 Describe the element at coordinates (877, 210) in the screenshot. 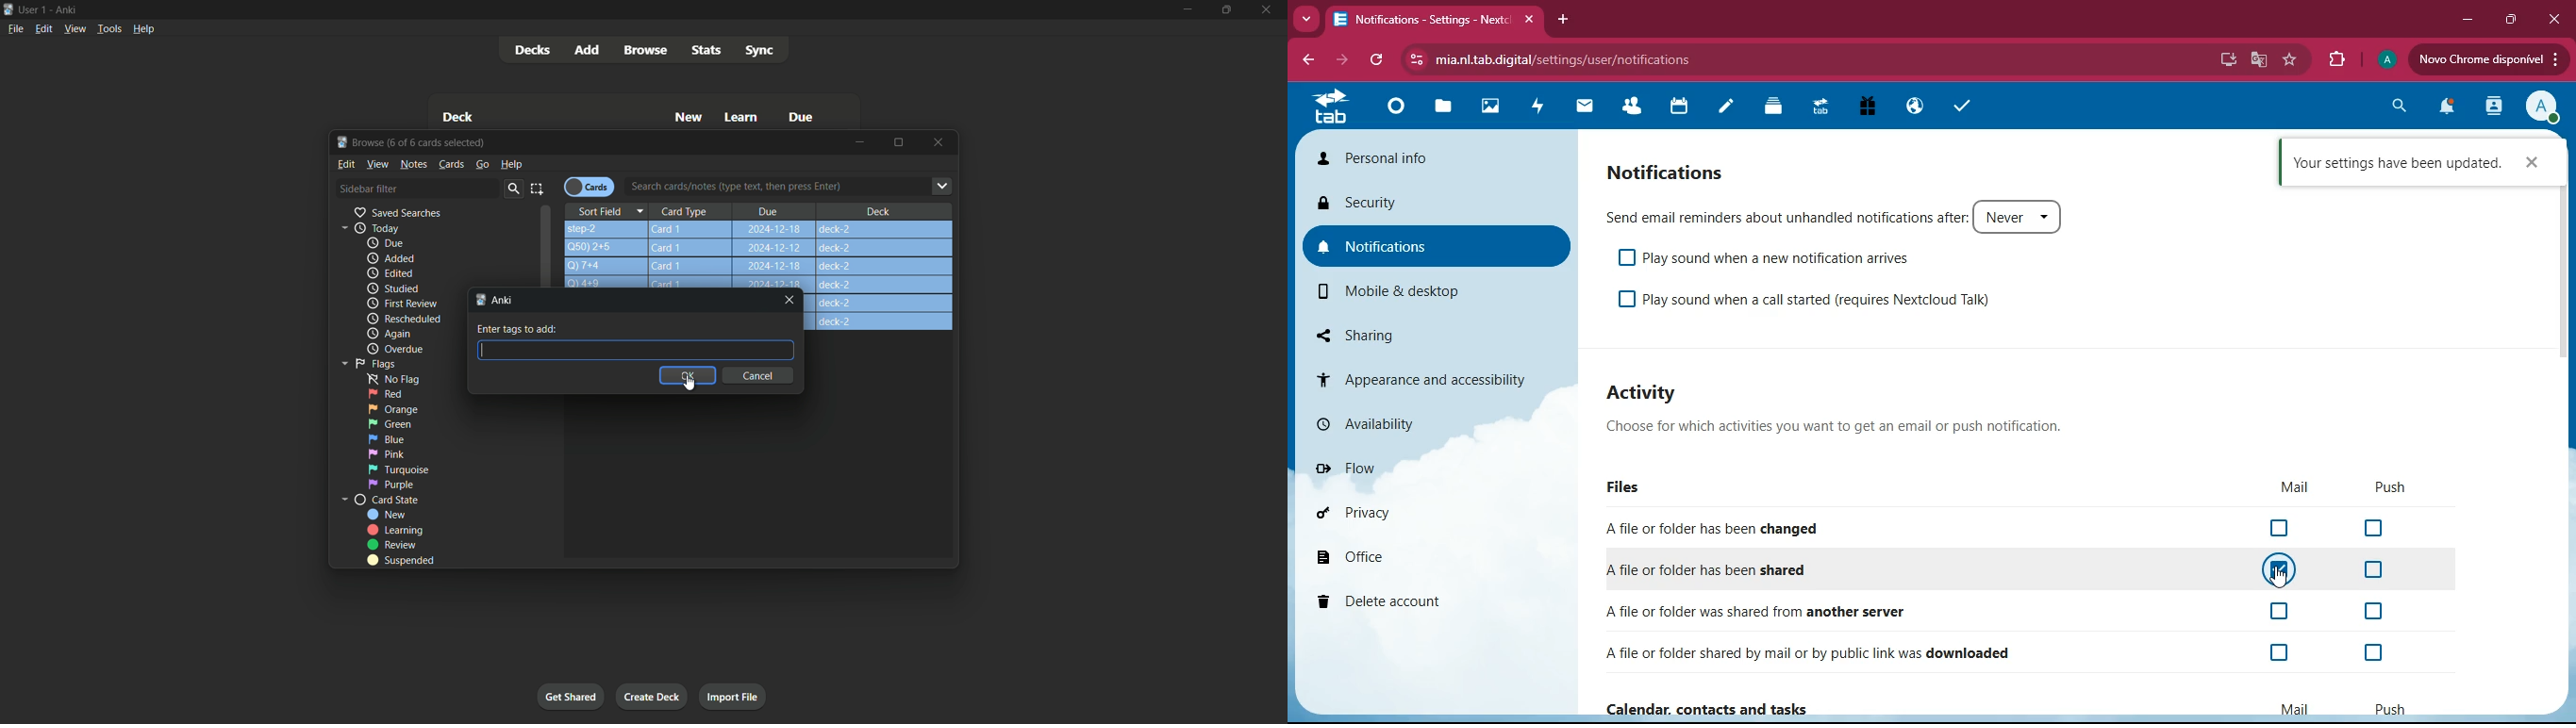

I see `Deck` at that location.